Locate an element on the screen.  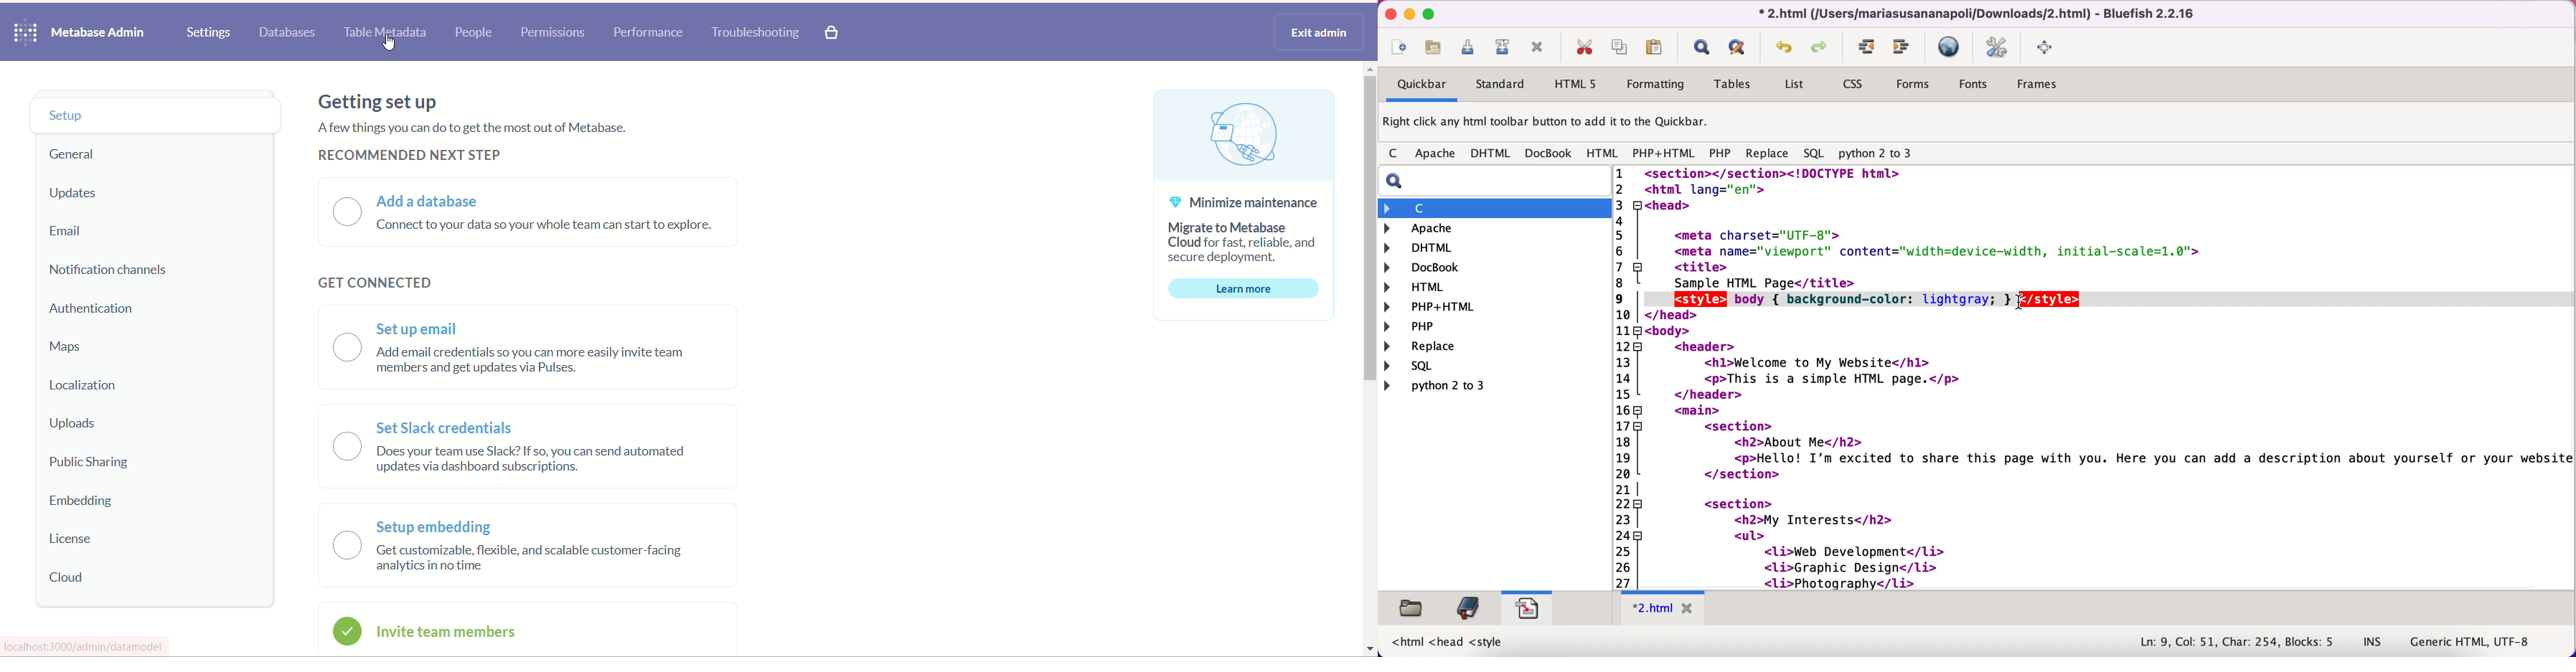
icon is located at coordinates (347, 630).